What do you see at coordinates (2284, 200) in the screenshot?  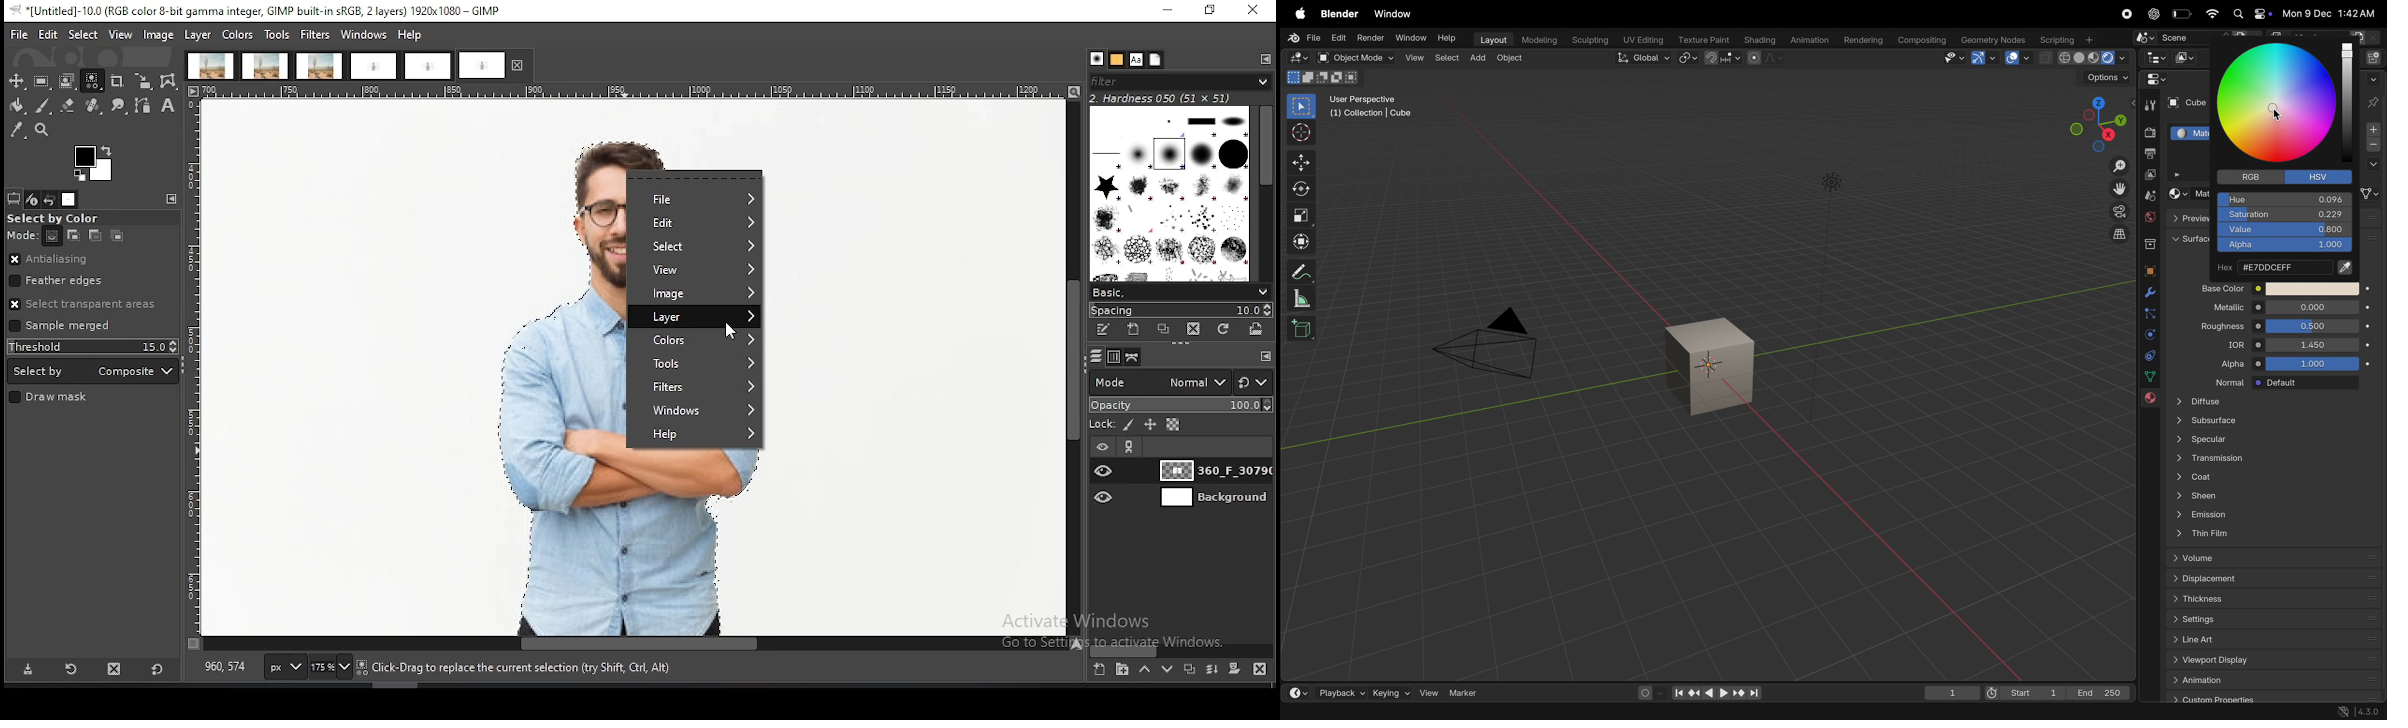 I see `Hue` at bounding box center [2284, 200].